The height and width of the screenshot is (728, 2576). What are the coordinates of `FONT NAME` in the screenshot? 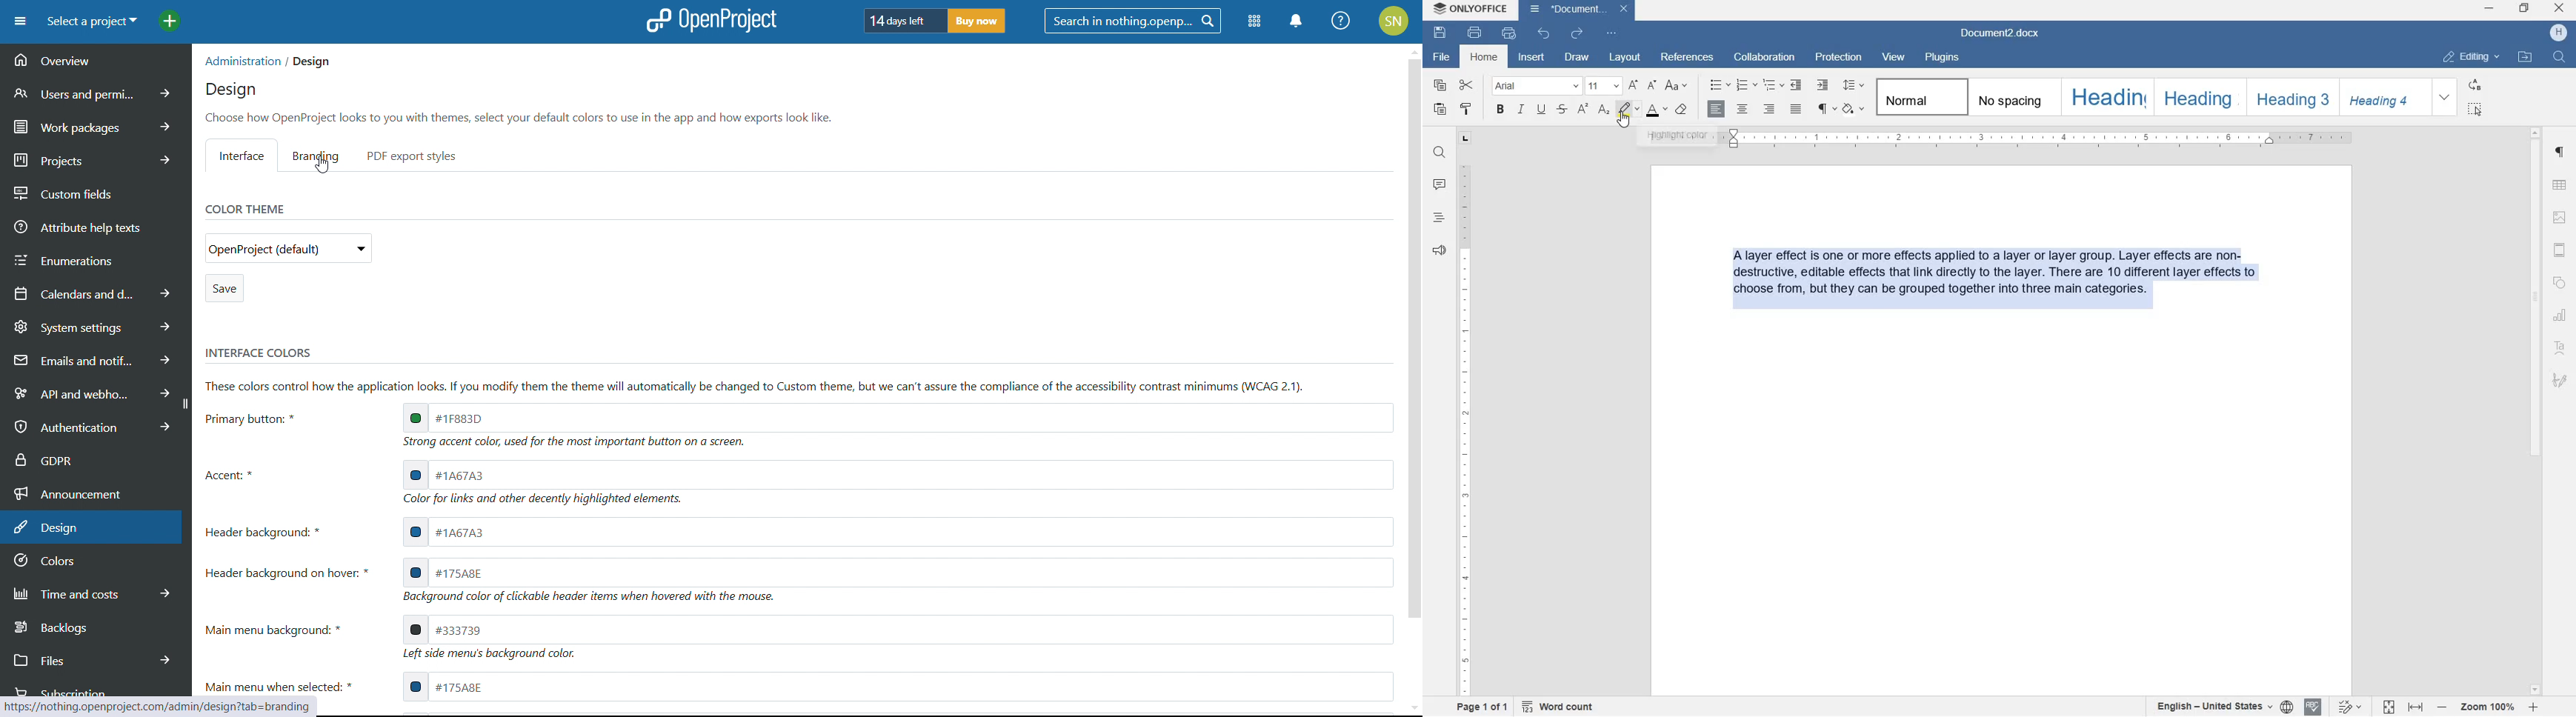 It's located at (1533, 87).